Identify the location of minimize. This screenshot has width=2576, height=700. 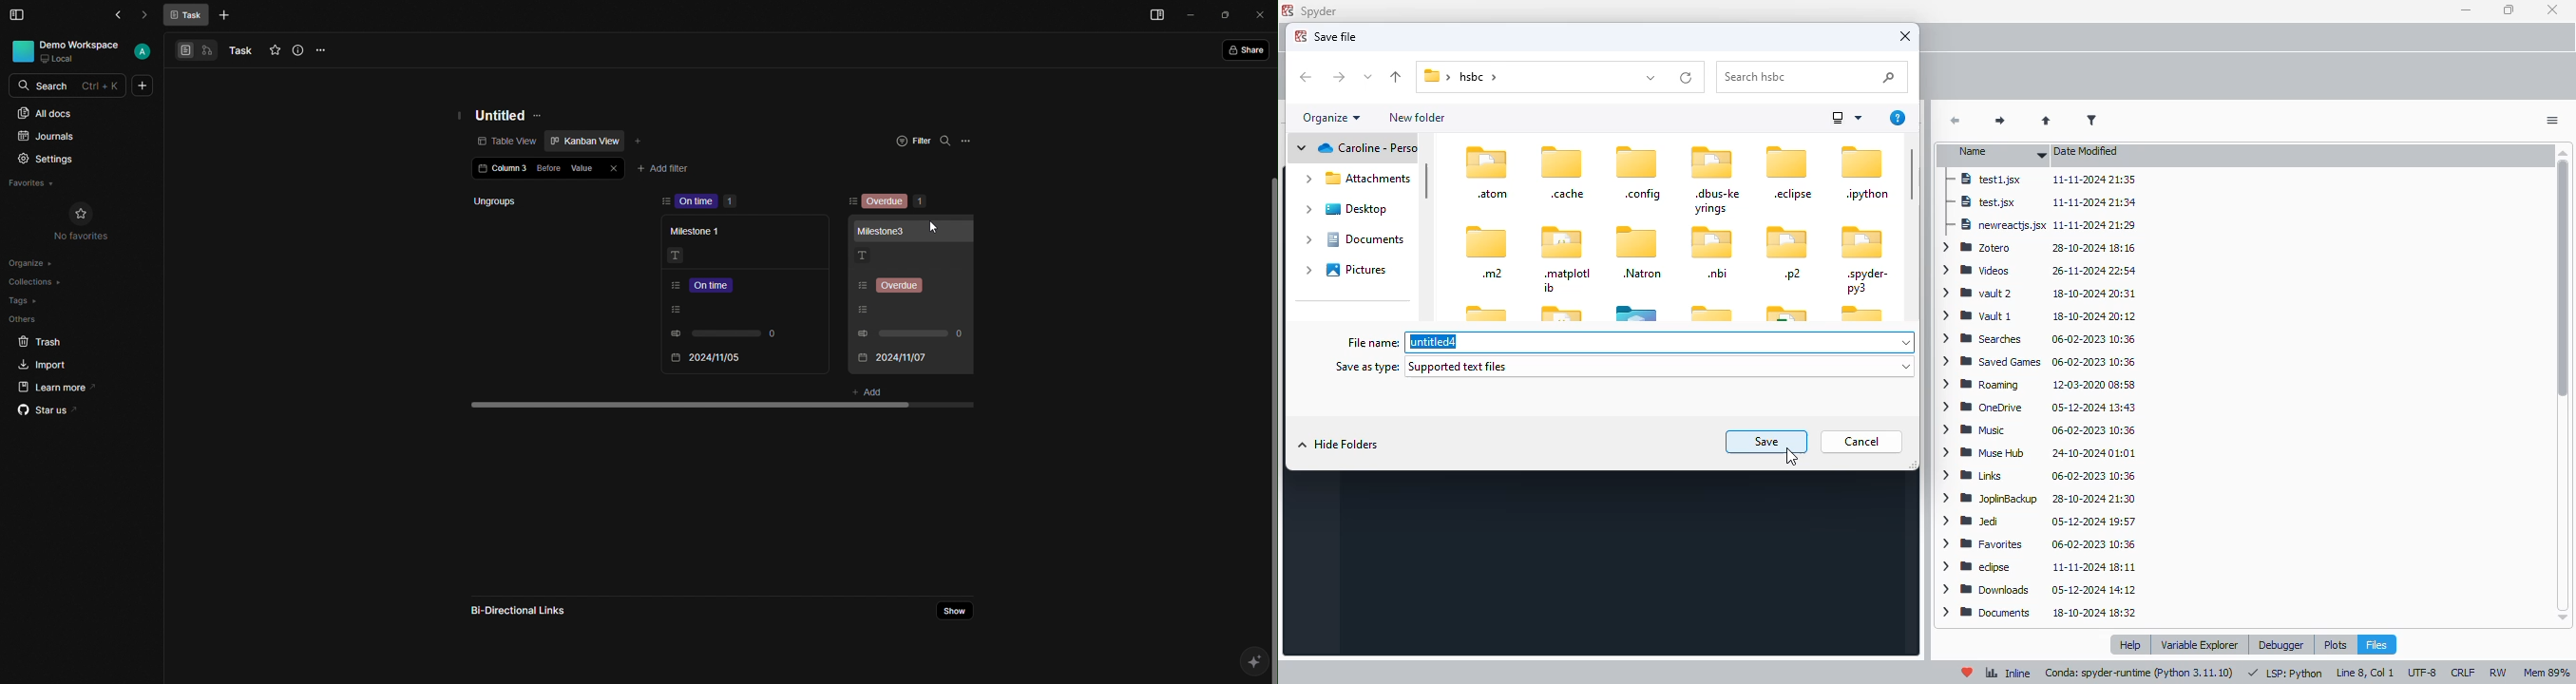
(2467, 10).